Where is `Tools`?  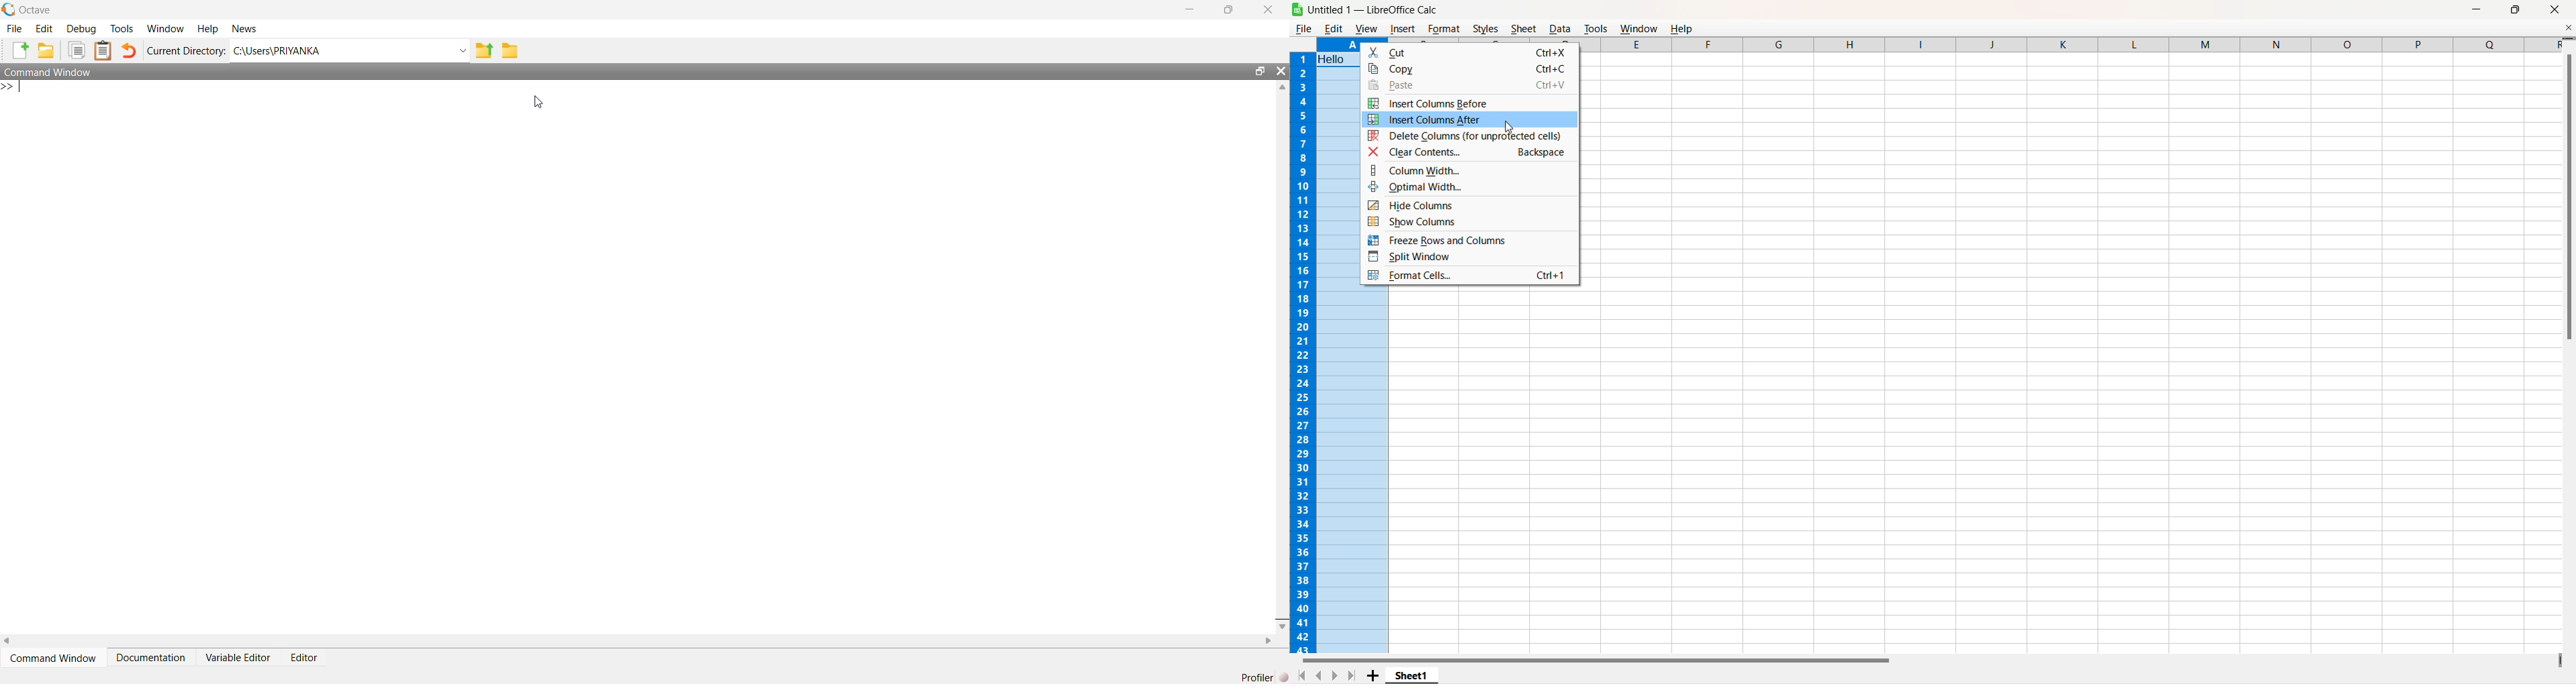 Tools is located at coordinates (1596, 27).